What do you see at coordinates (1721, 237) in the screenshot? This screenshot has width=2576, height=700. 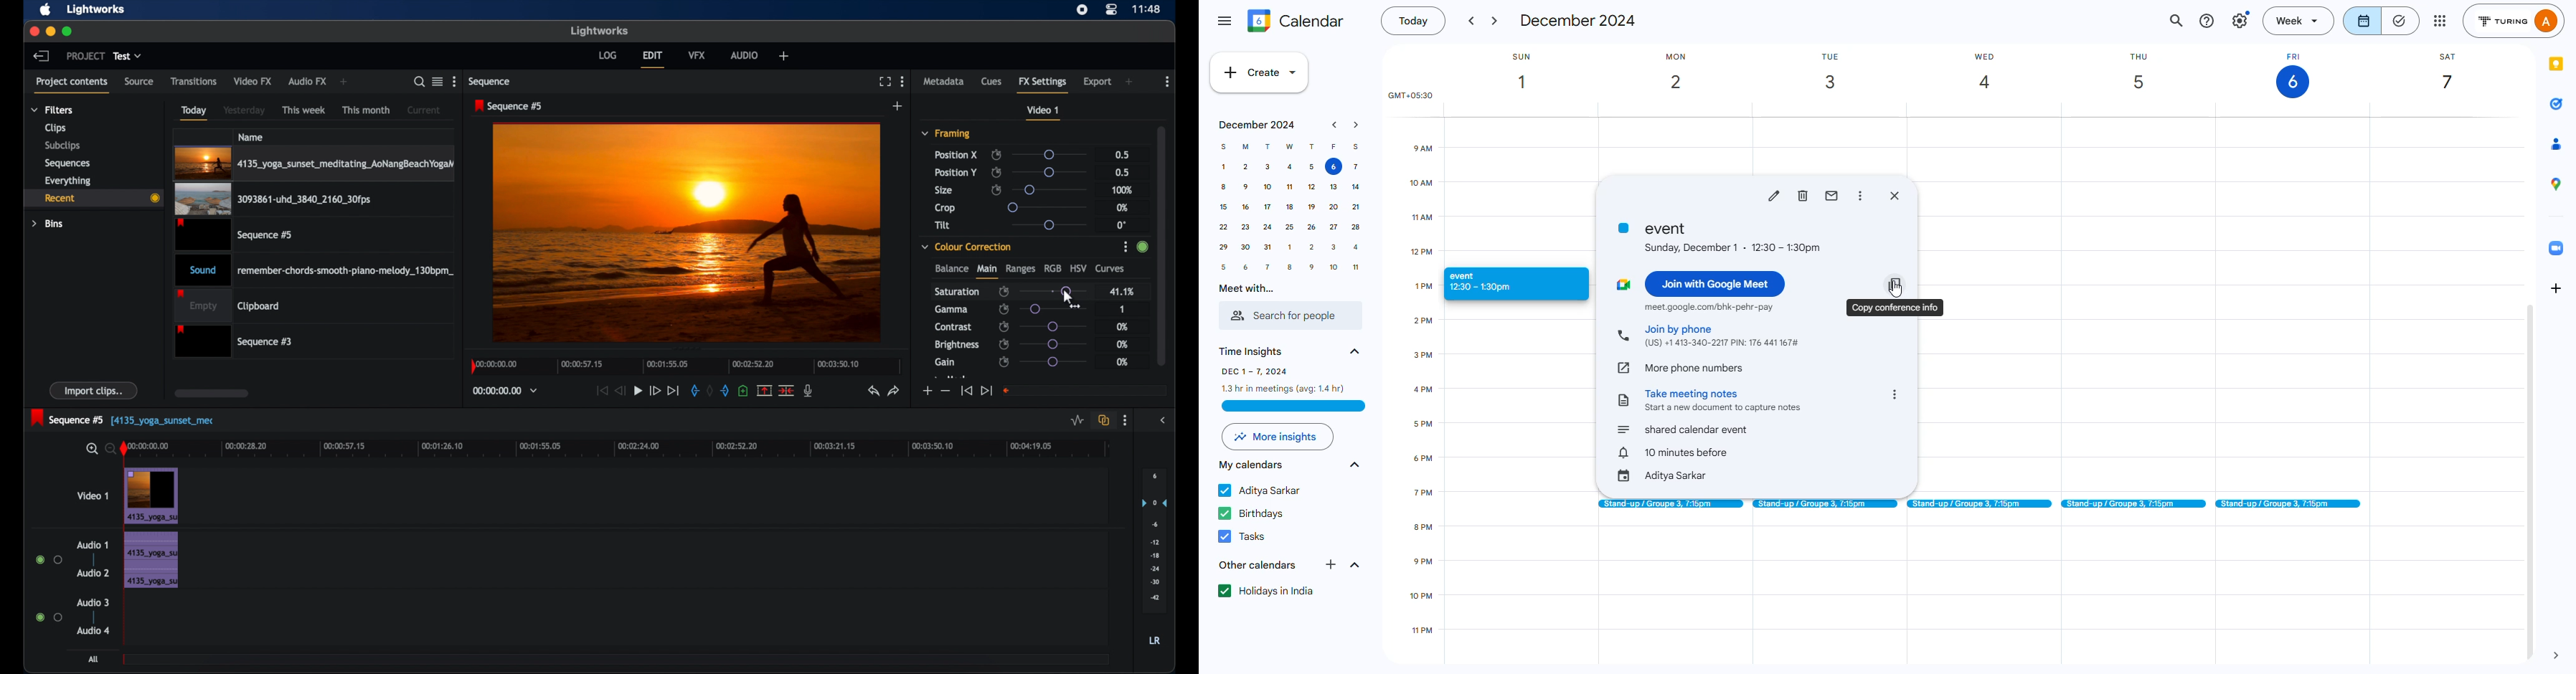 I see `evet` at bounding box center [1721, 237].